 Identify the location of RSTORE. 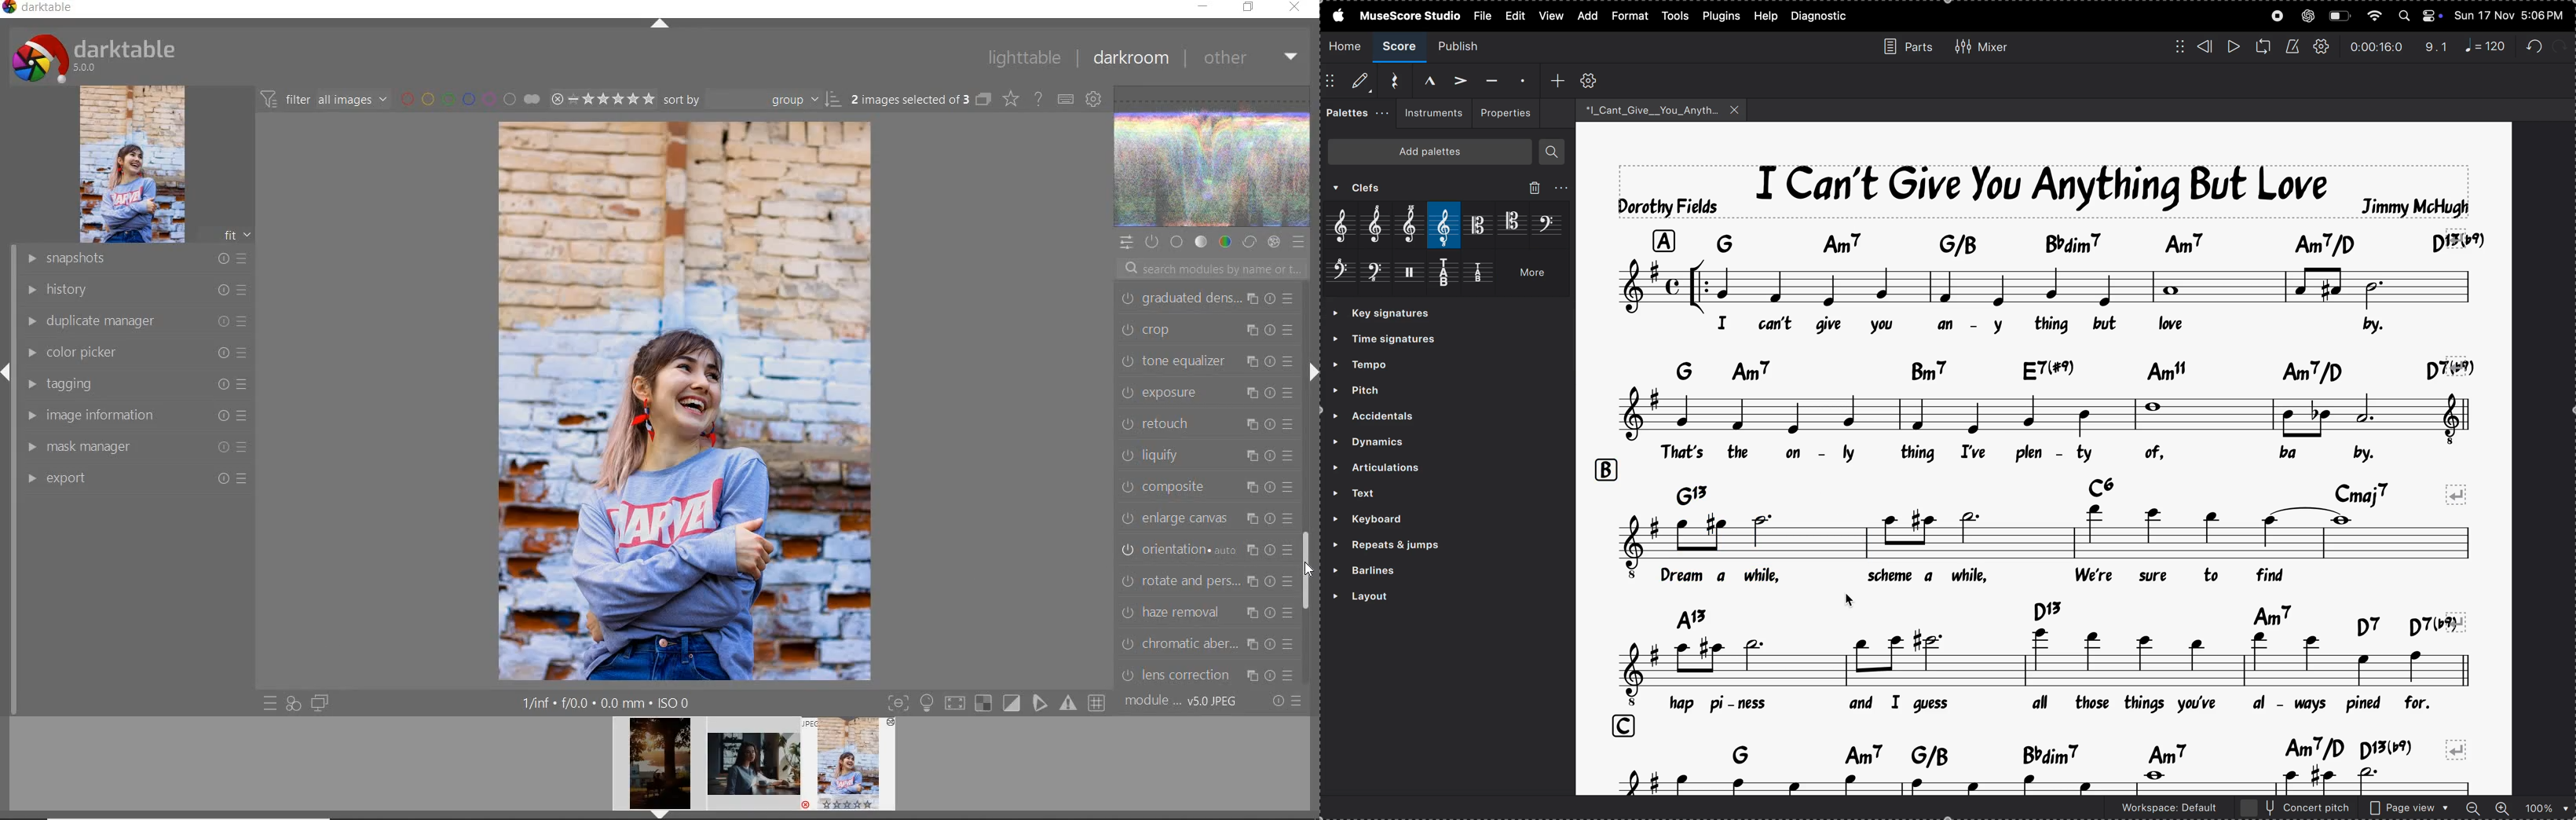
(1246, 8).